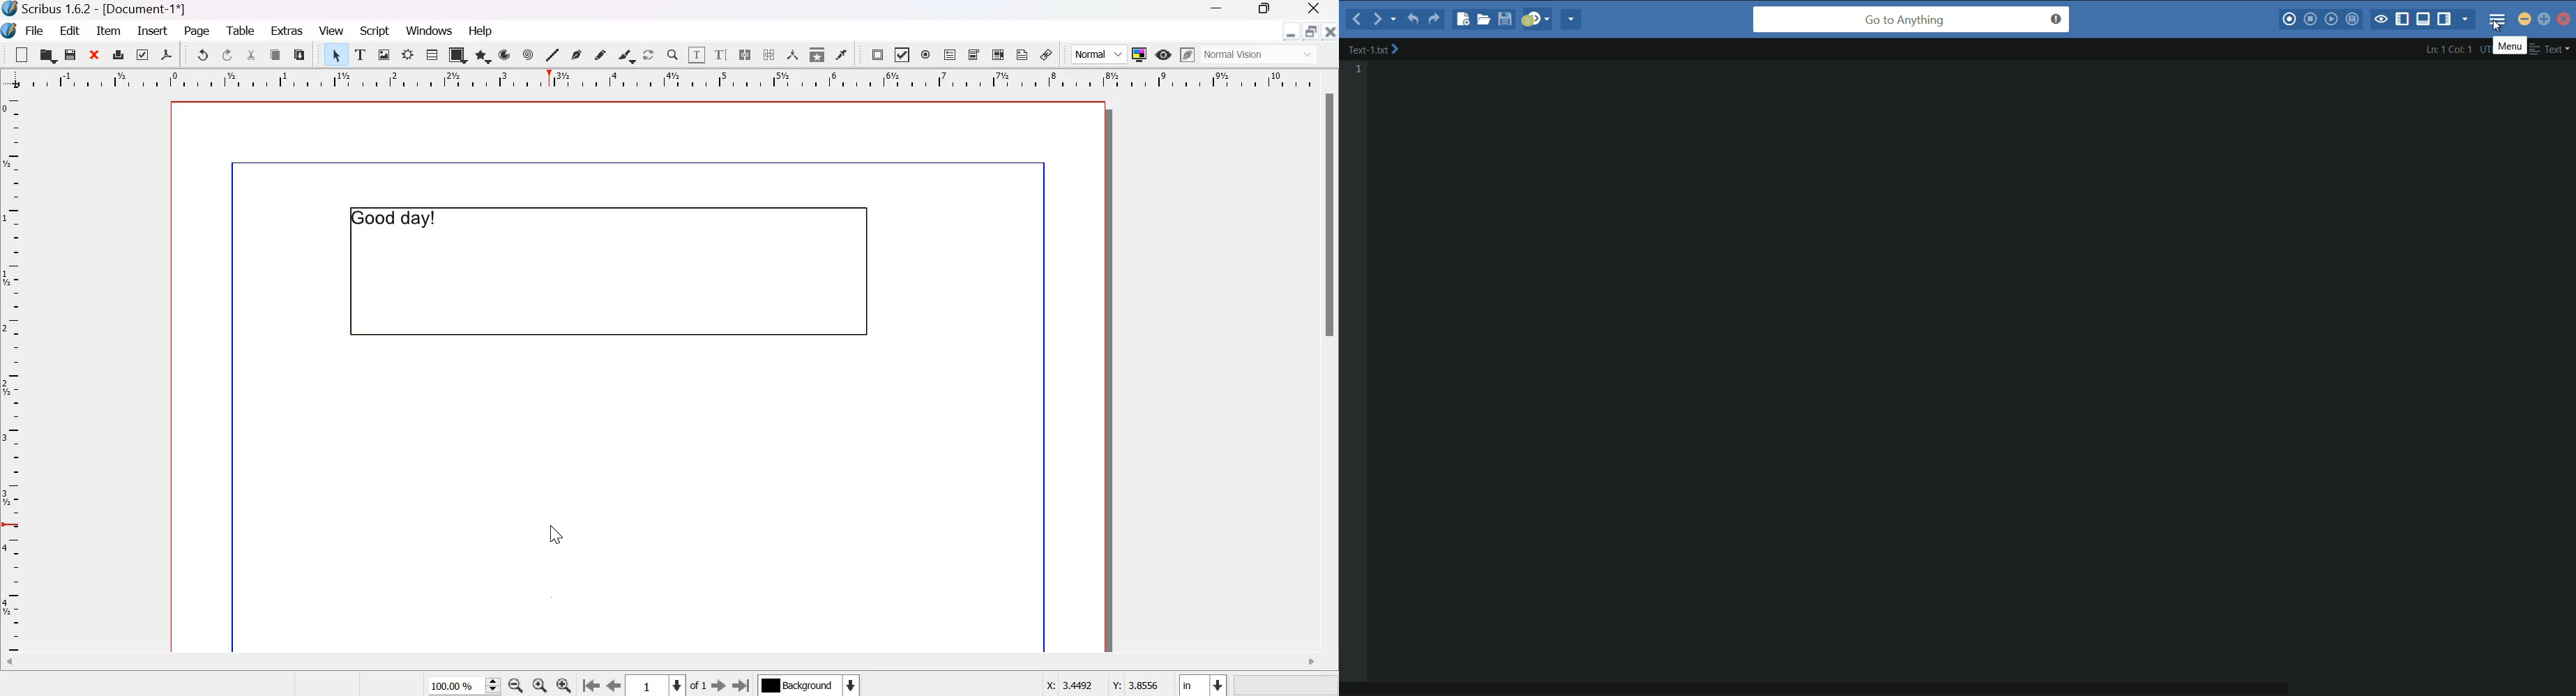 The image size is (2576, 700). Describe the element at coordinates (529, 54) in the screenshot. I see `spiral` at that location.